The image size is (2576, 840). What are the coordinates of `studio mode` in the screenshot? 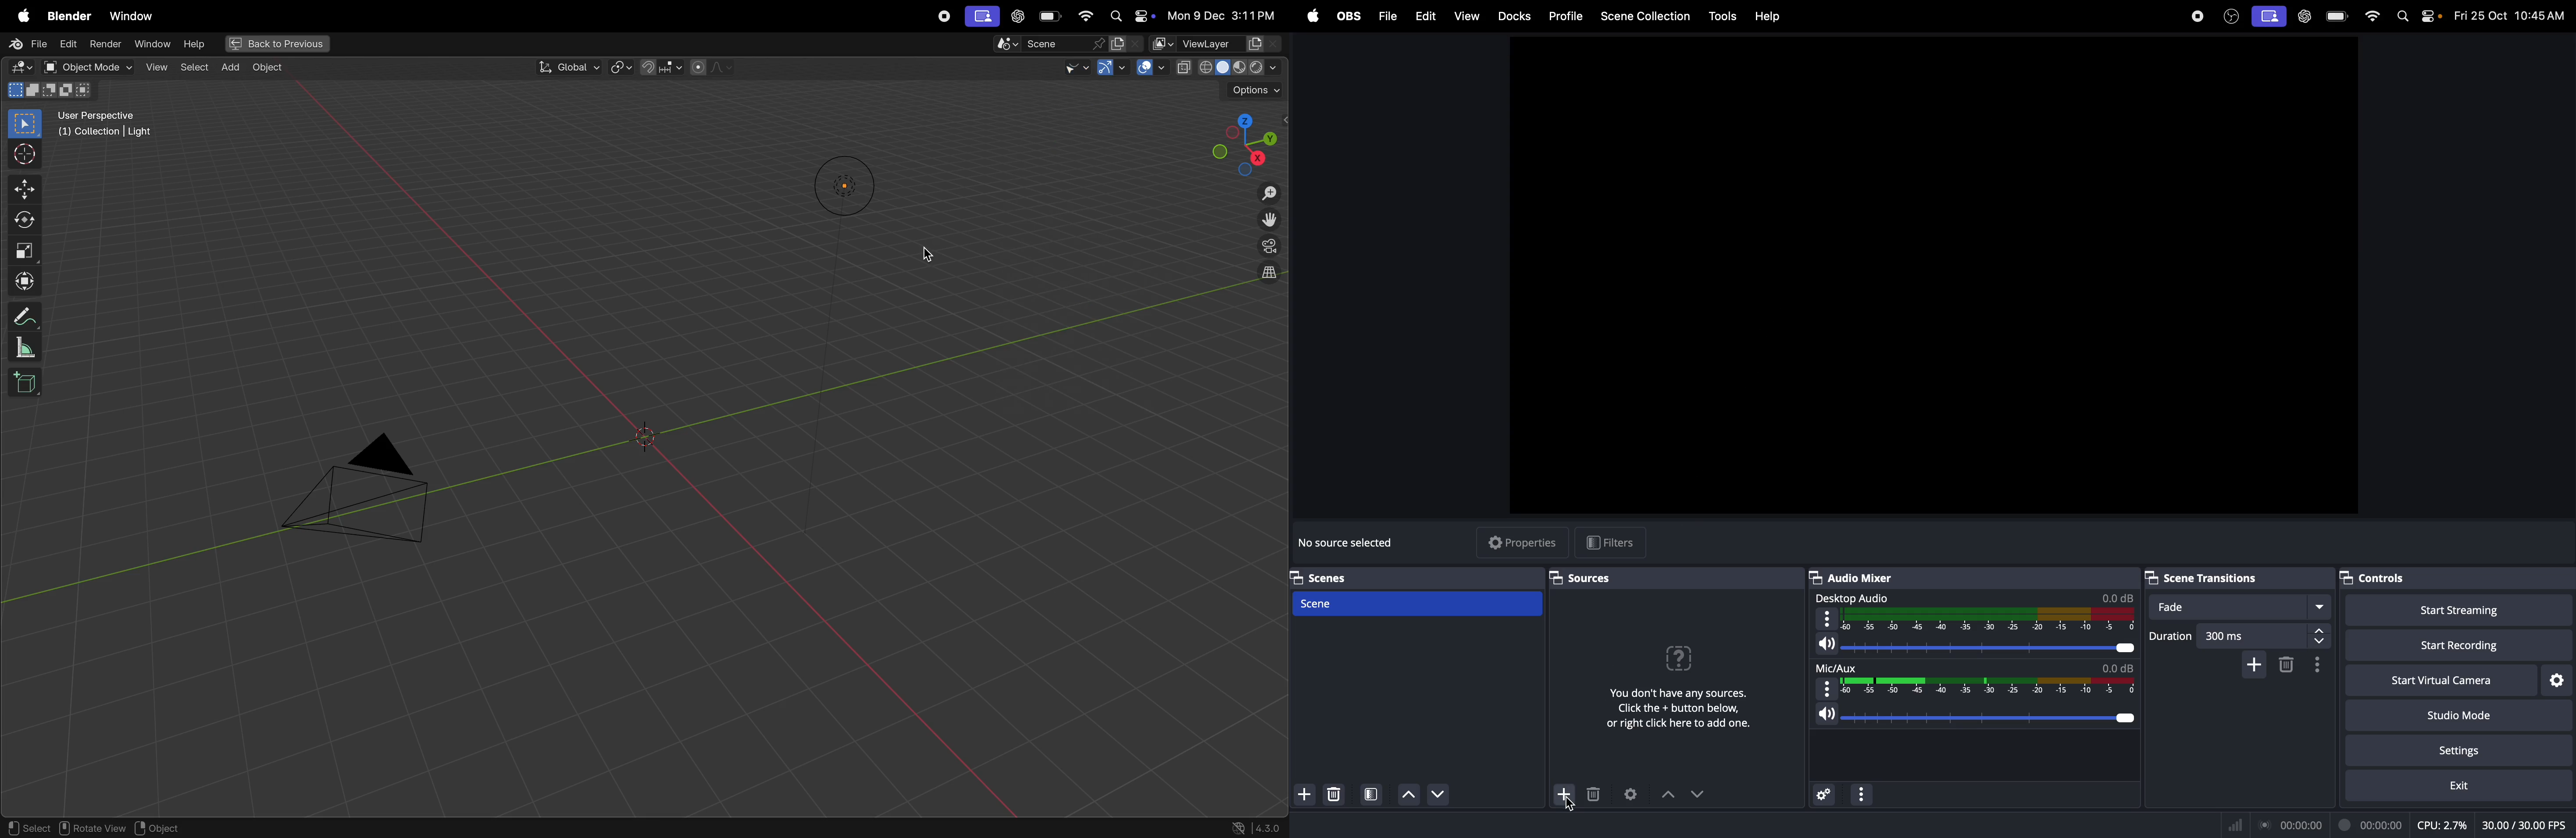 It's located at (2455, 714).